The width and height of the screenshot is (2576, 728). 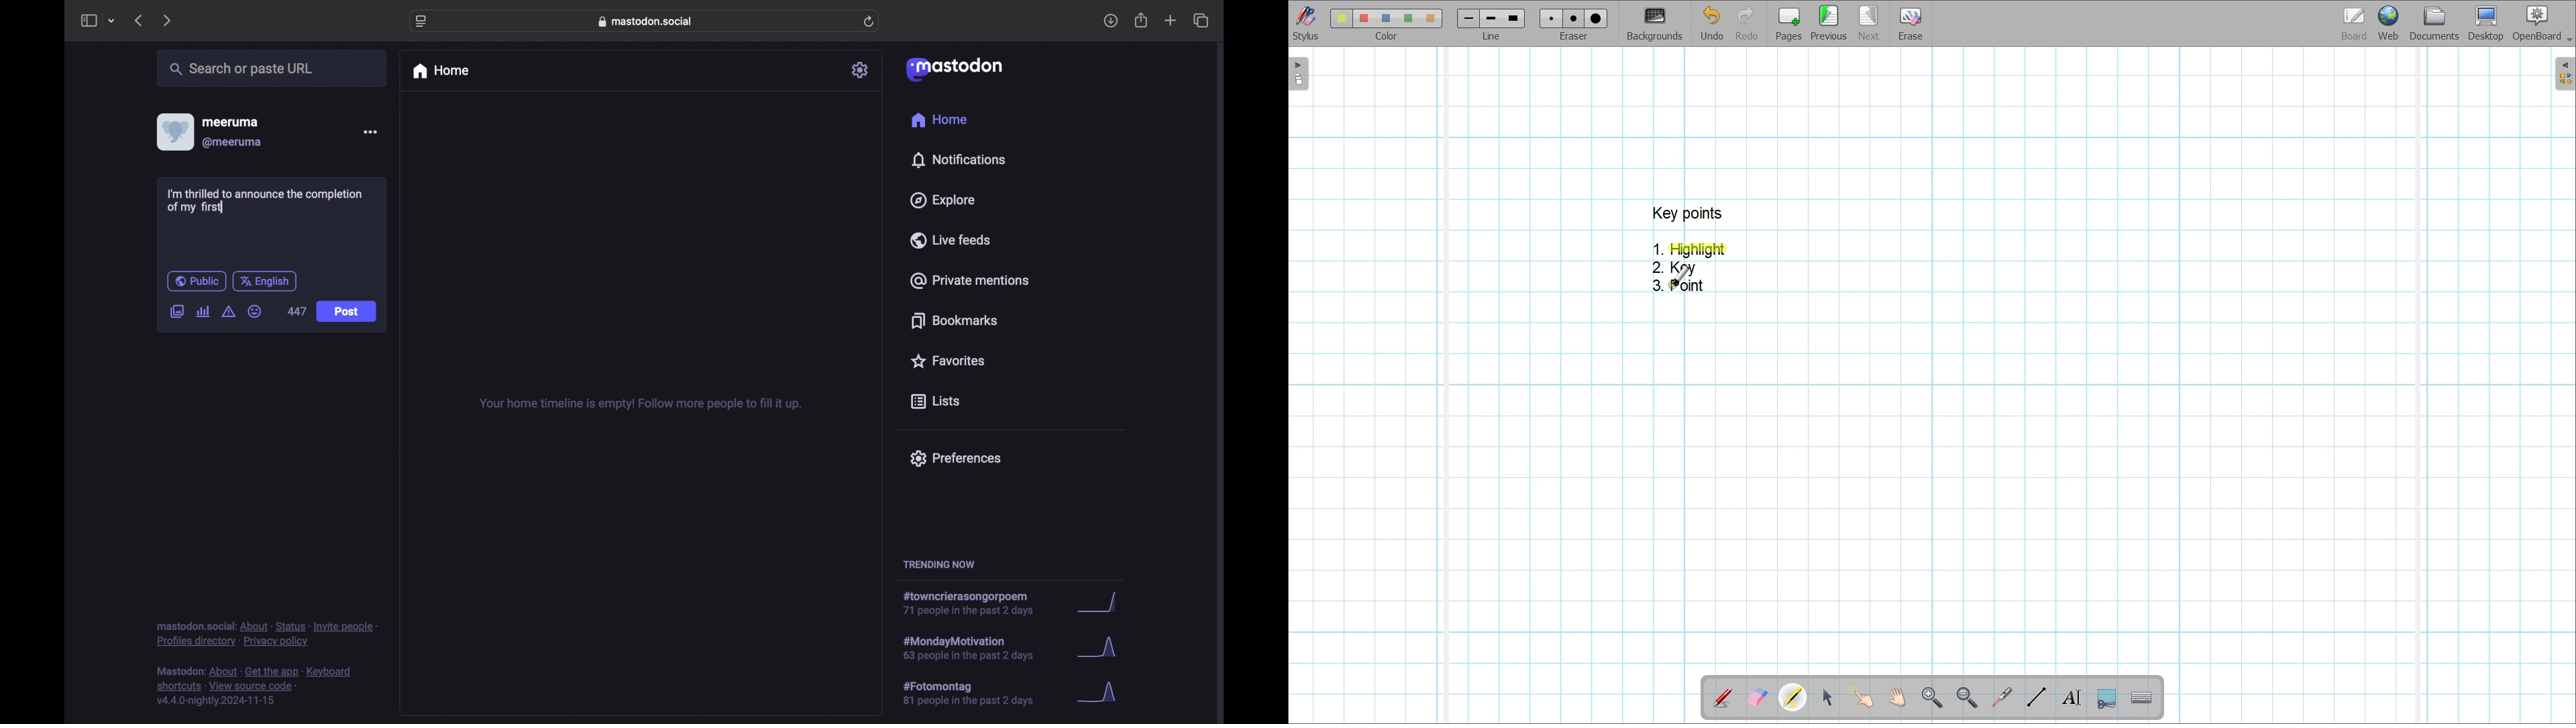 I want to click on home, so click(x=440, y=71).